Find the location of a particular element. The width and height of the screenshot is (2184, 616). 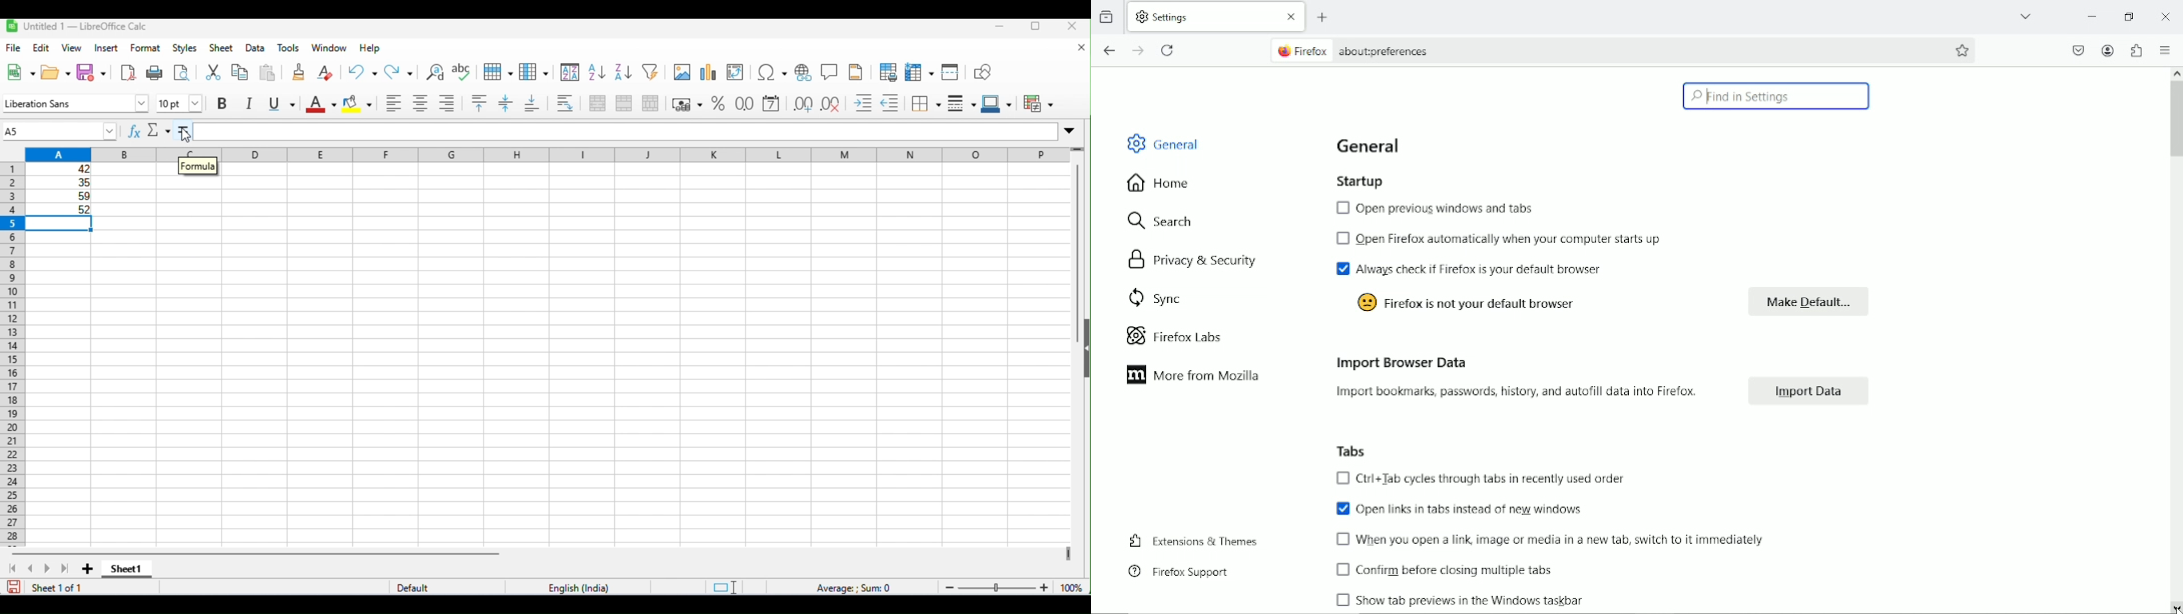

formula is located at coordinates (856, 586).